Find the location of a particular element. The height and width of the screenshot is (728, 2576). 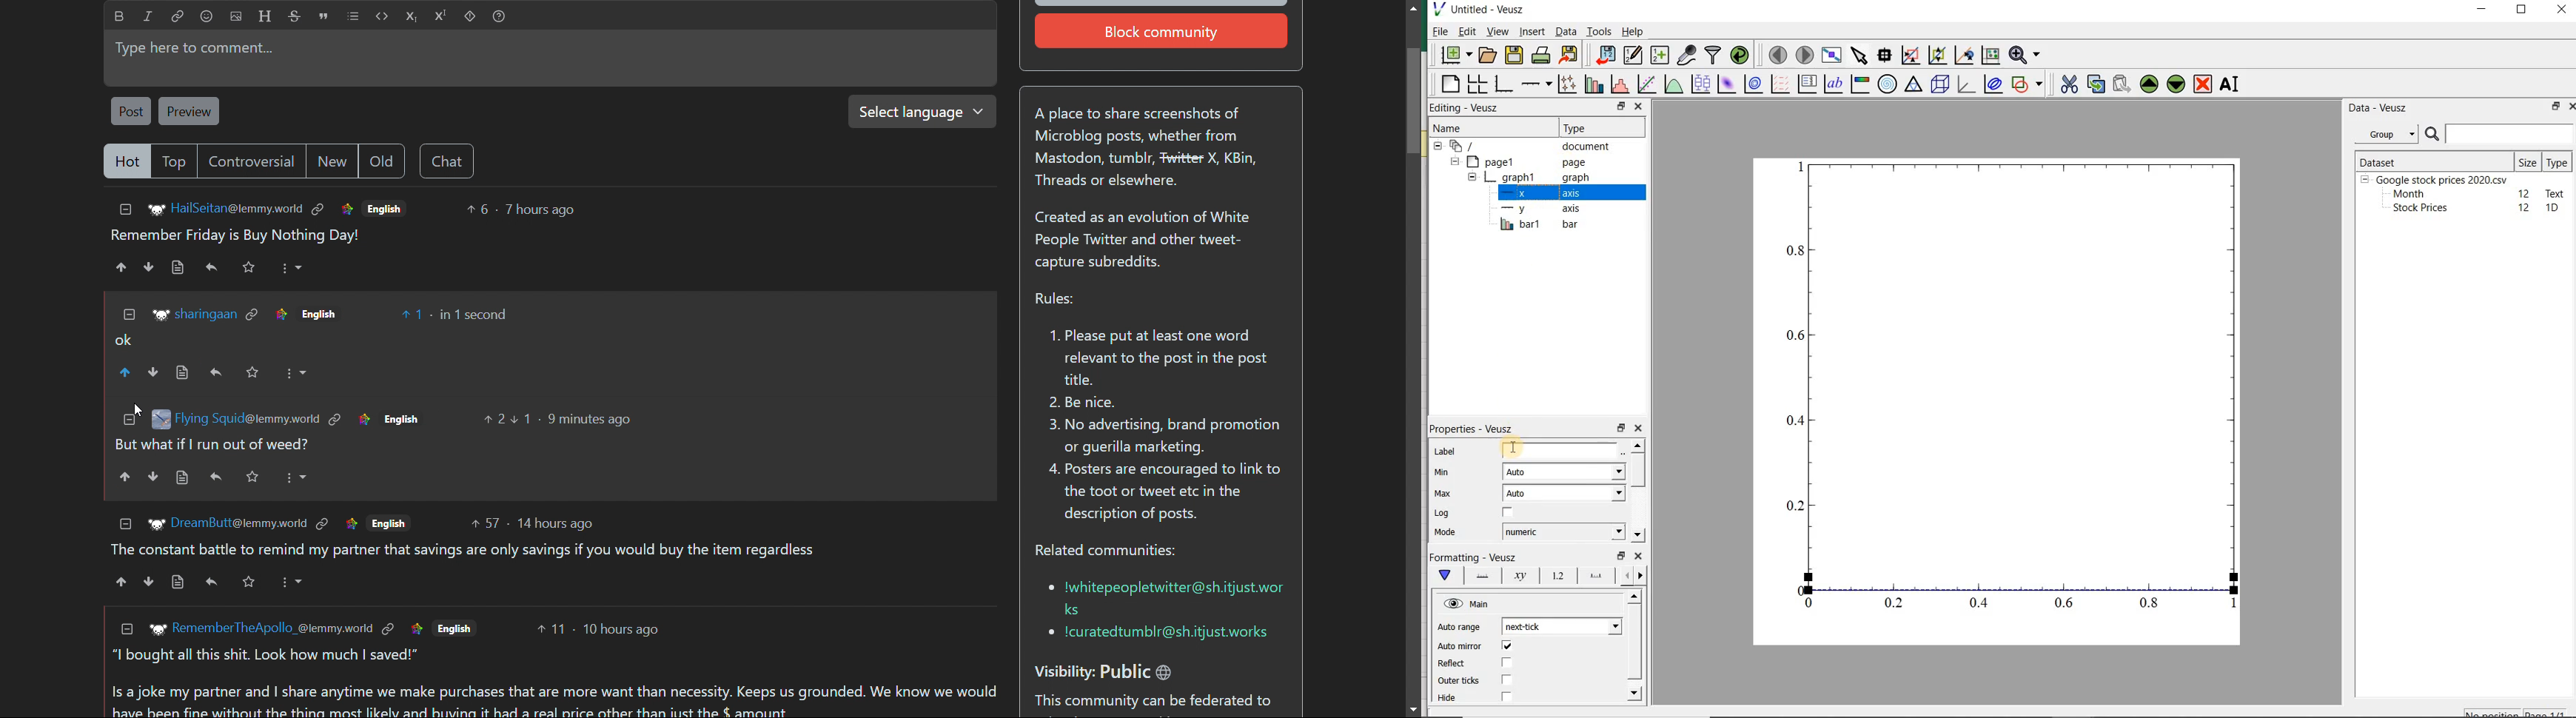

close is located at coordinates (2562, 10).